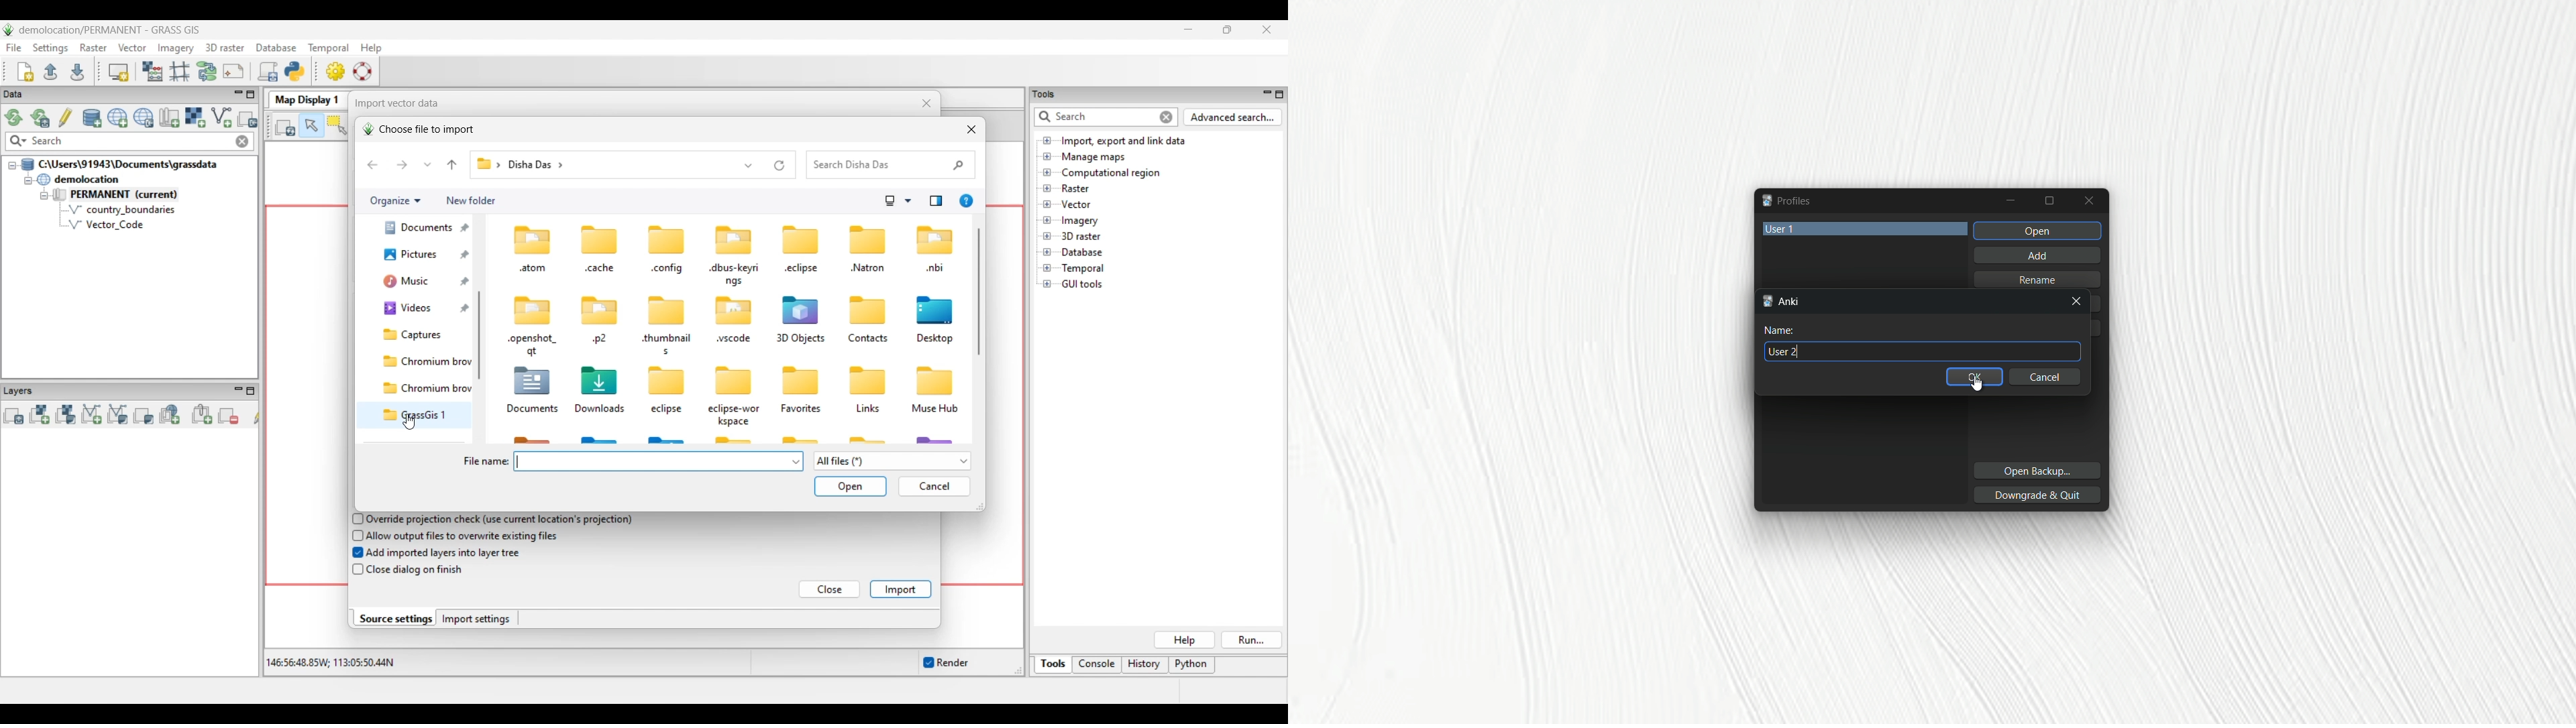  What do you see at coordinates (2046, 377) in the screenshot?
I see `Cancel` at bounding box center [2046, 377].